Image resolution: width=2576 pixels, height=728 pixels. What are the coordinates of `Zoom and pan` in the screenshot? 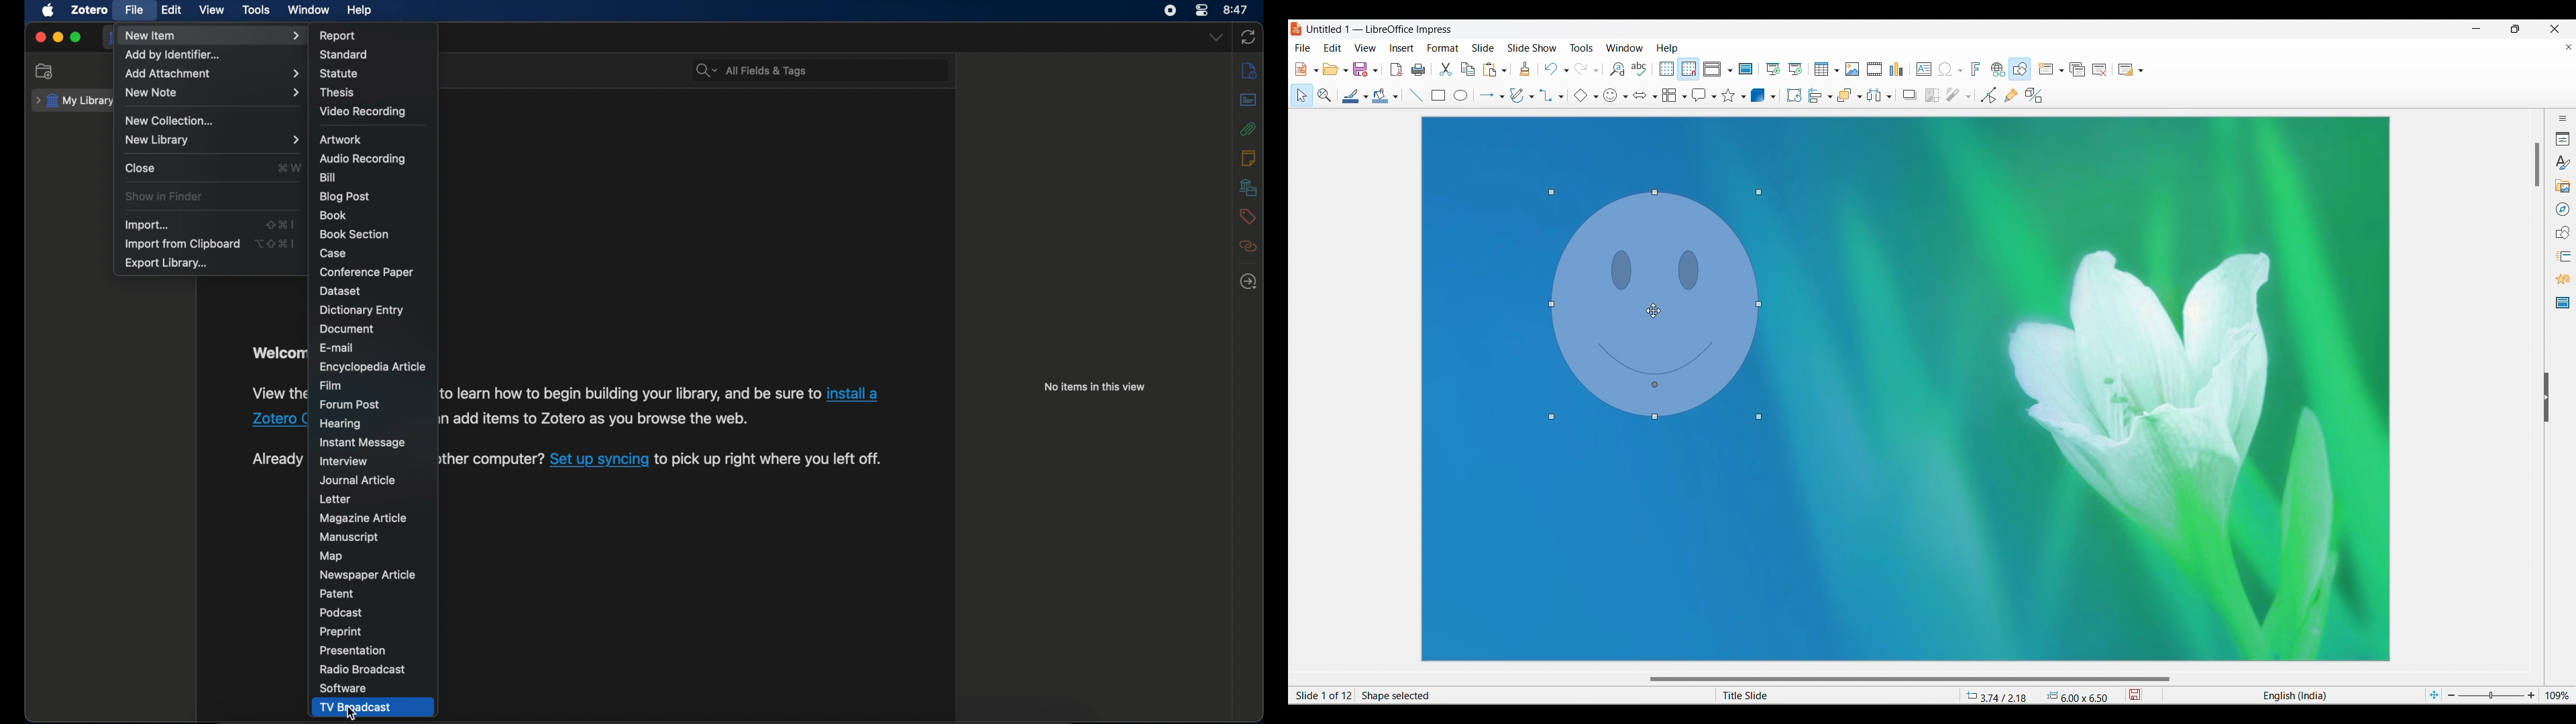 It's located at (1325, 95).